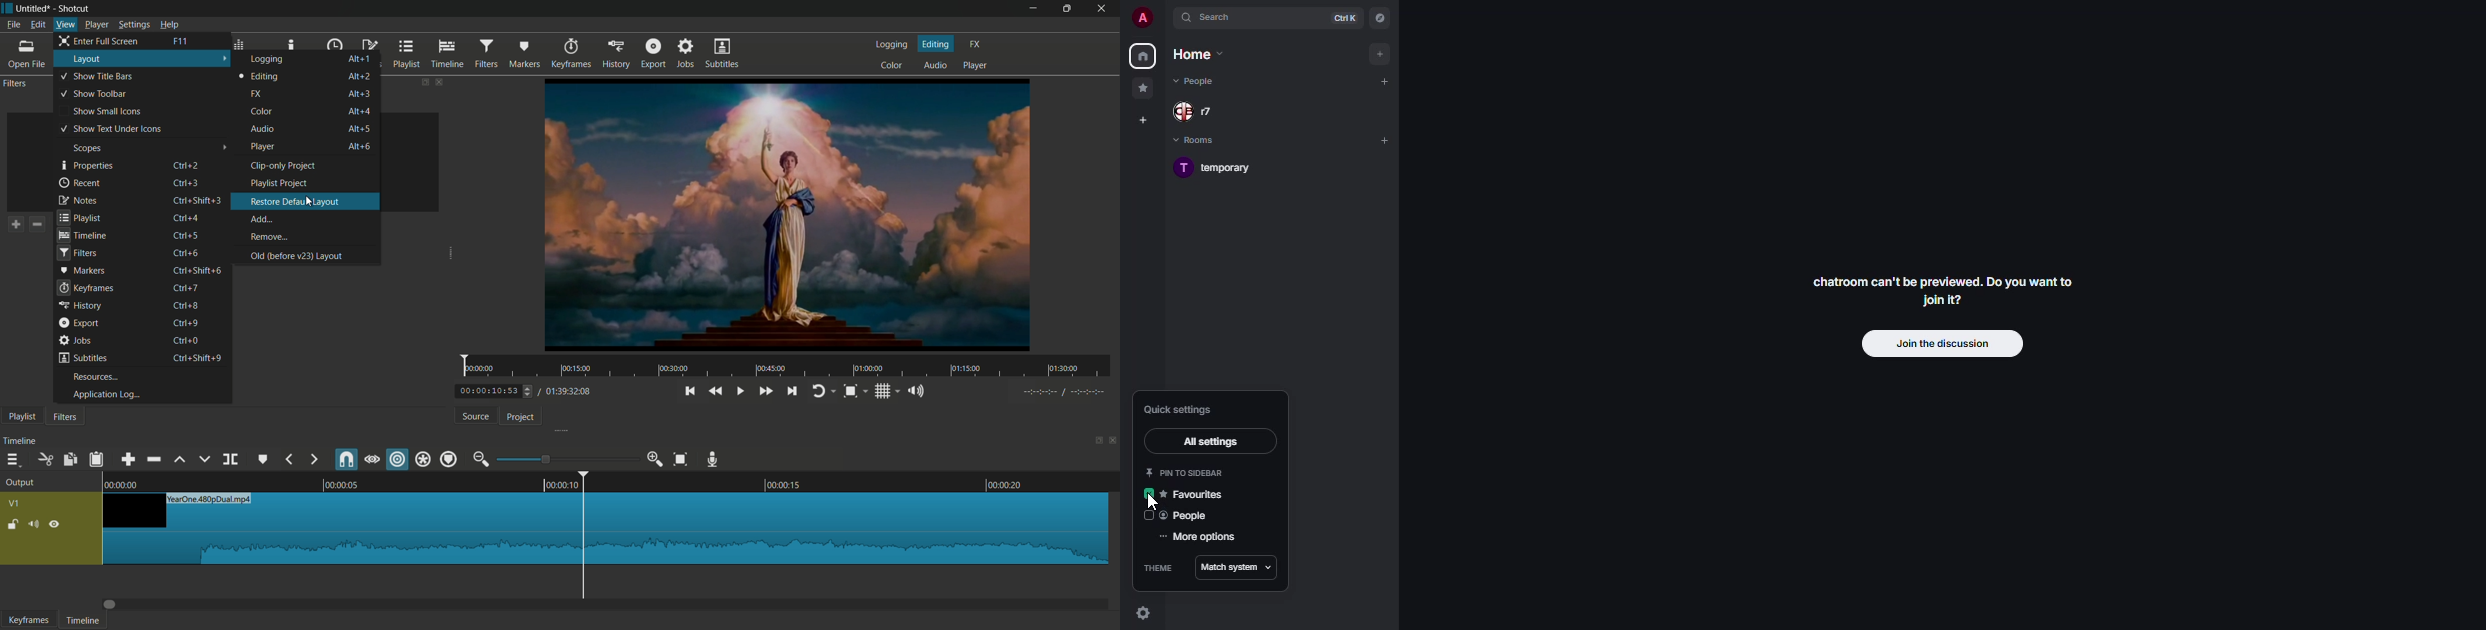  Describe the element at coordinates (689, 391) in the screenshot. I see `skip to the previous point` at that location.